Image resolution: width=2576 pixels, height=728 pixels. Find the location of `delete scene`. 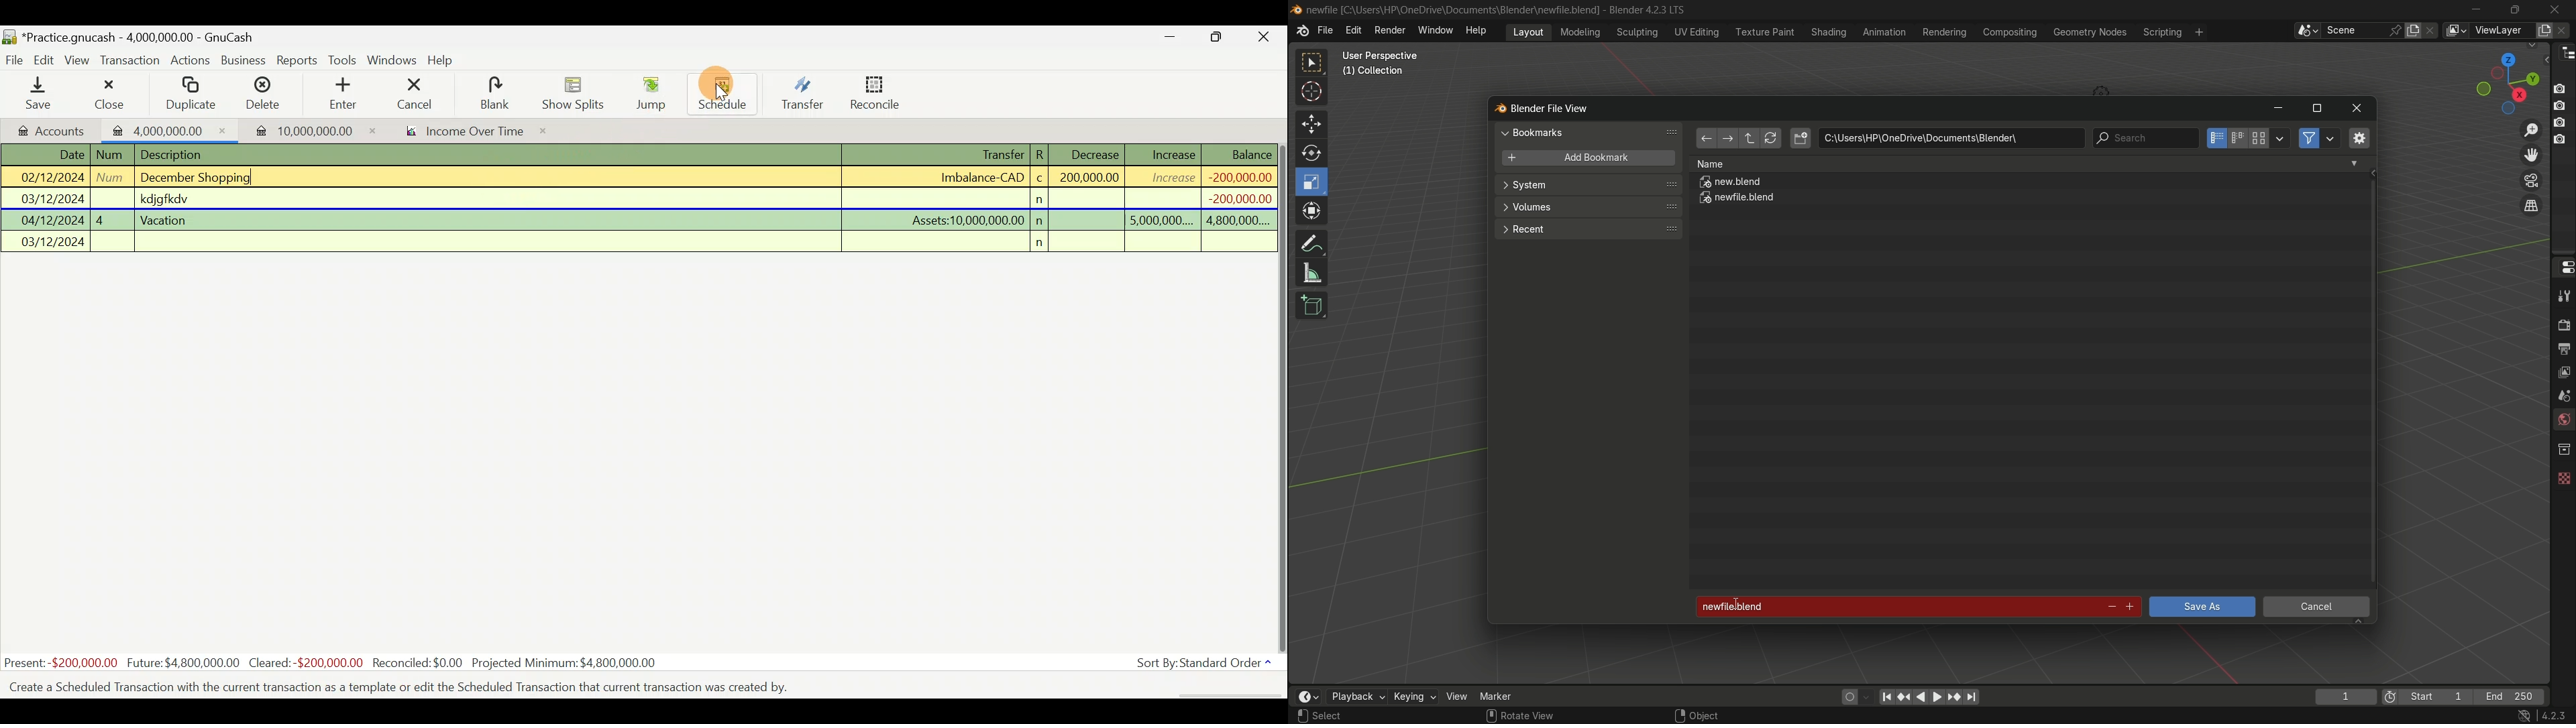

delete scene is located at coordinates (2432, 30).